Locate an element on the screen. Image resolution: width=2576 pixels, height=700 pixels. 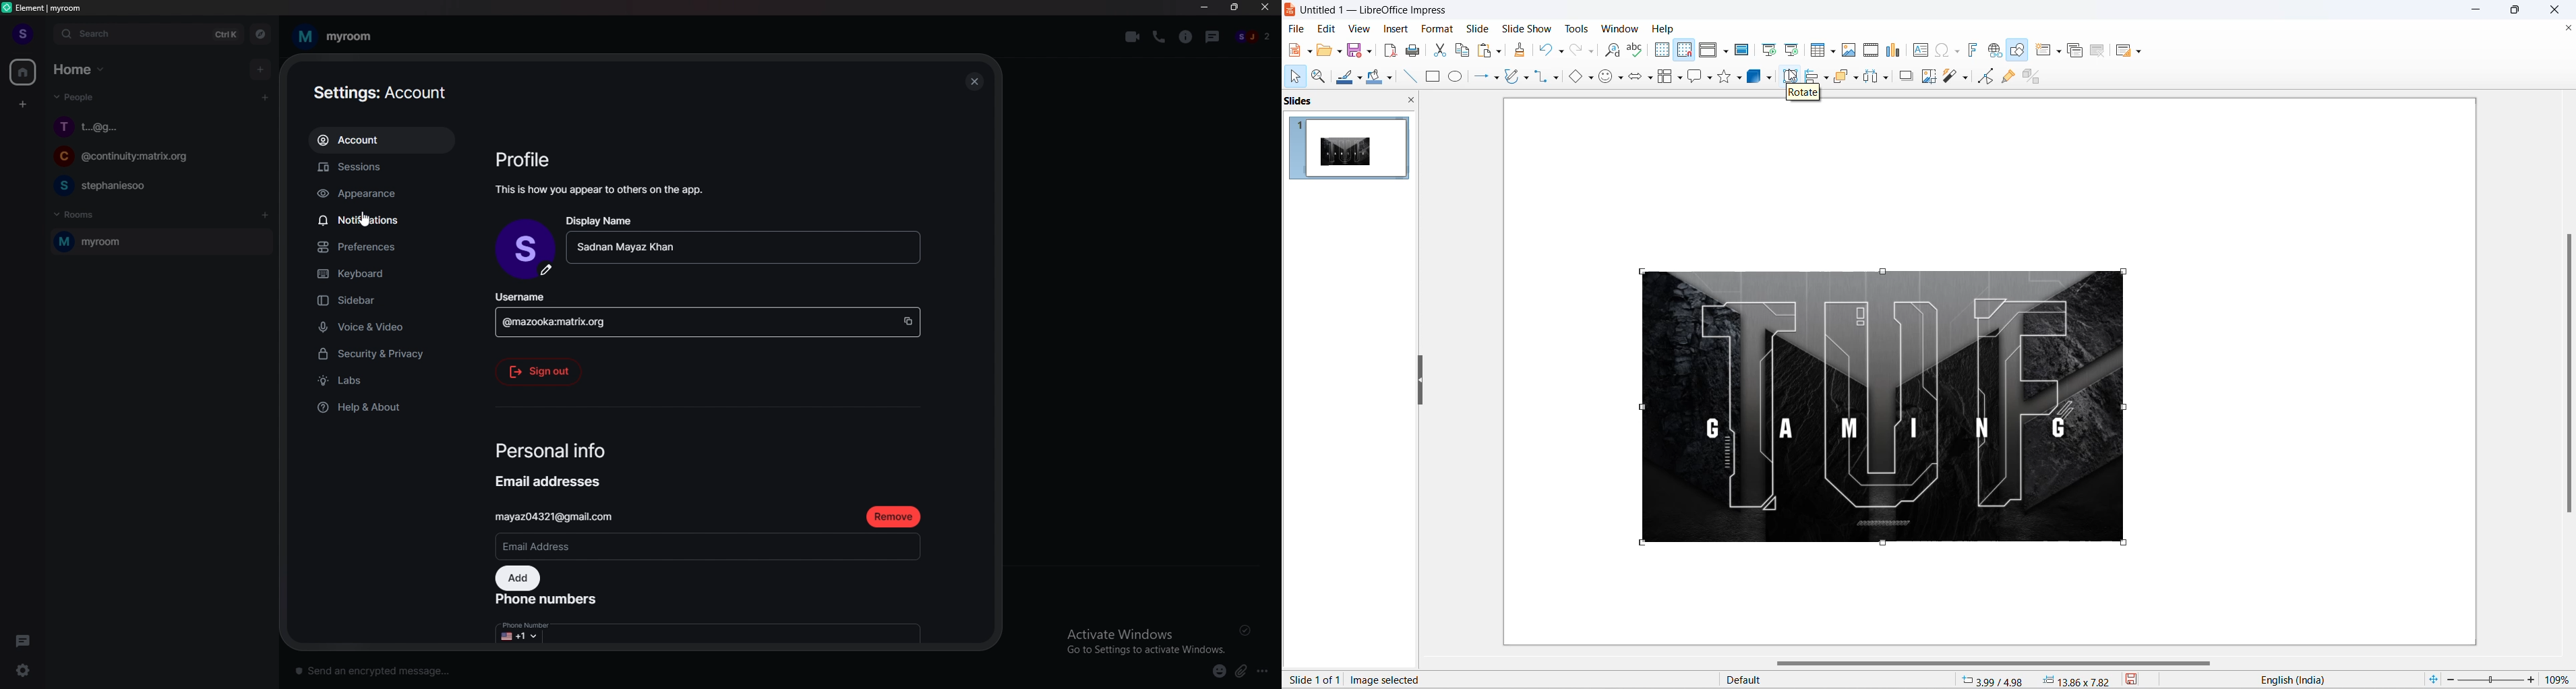
3d objects is located at coordinates (1756, 76).